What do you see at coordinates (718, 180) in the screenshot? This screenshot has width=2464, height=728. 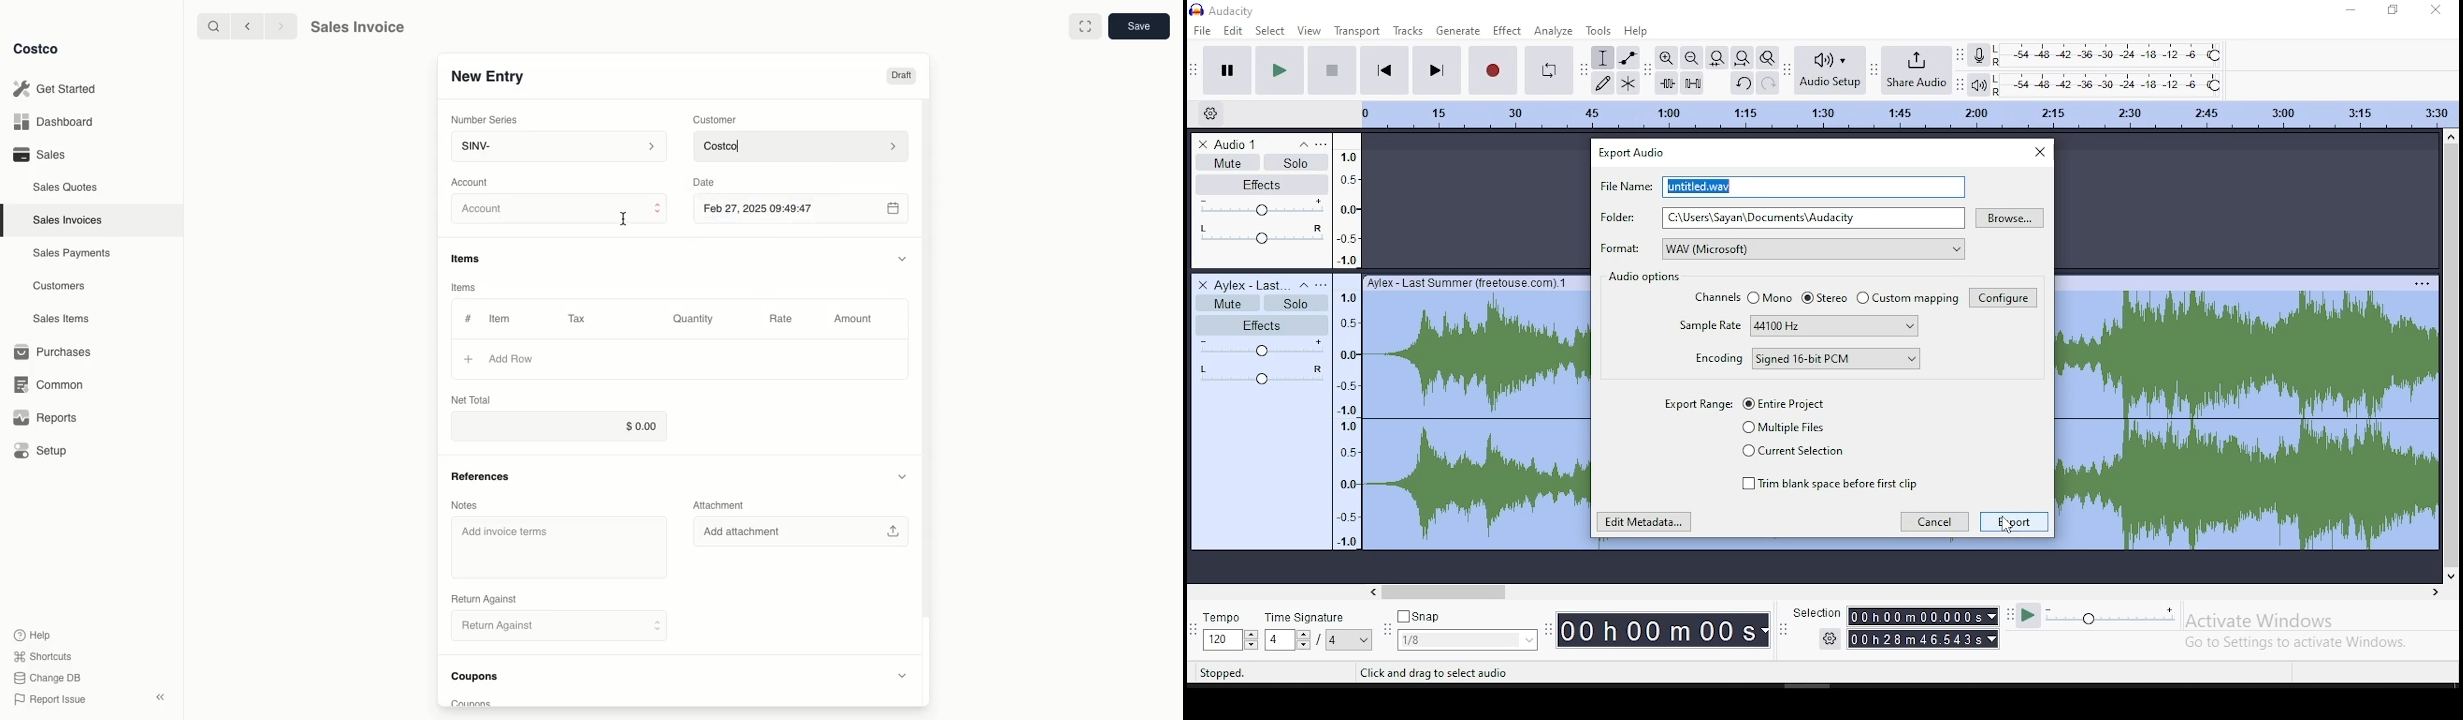 I see `Date` at bounding box center [718, 180].